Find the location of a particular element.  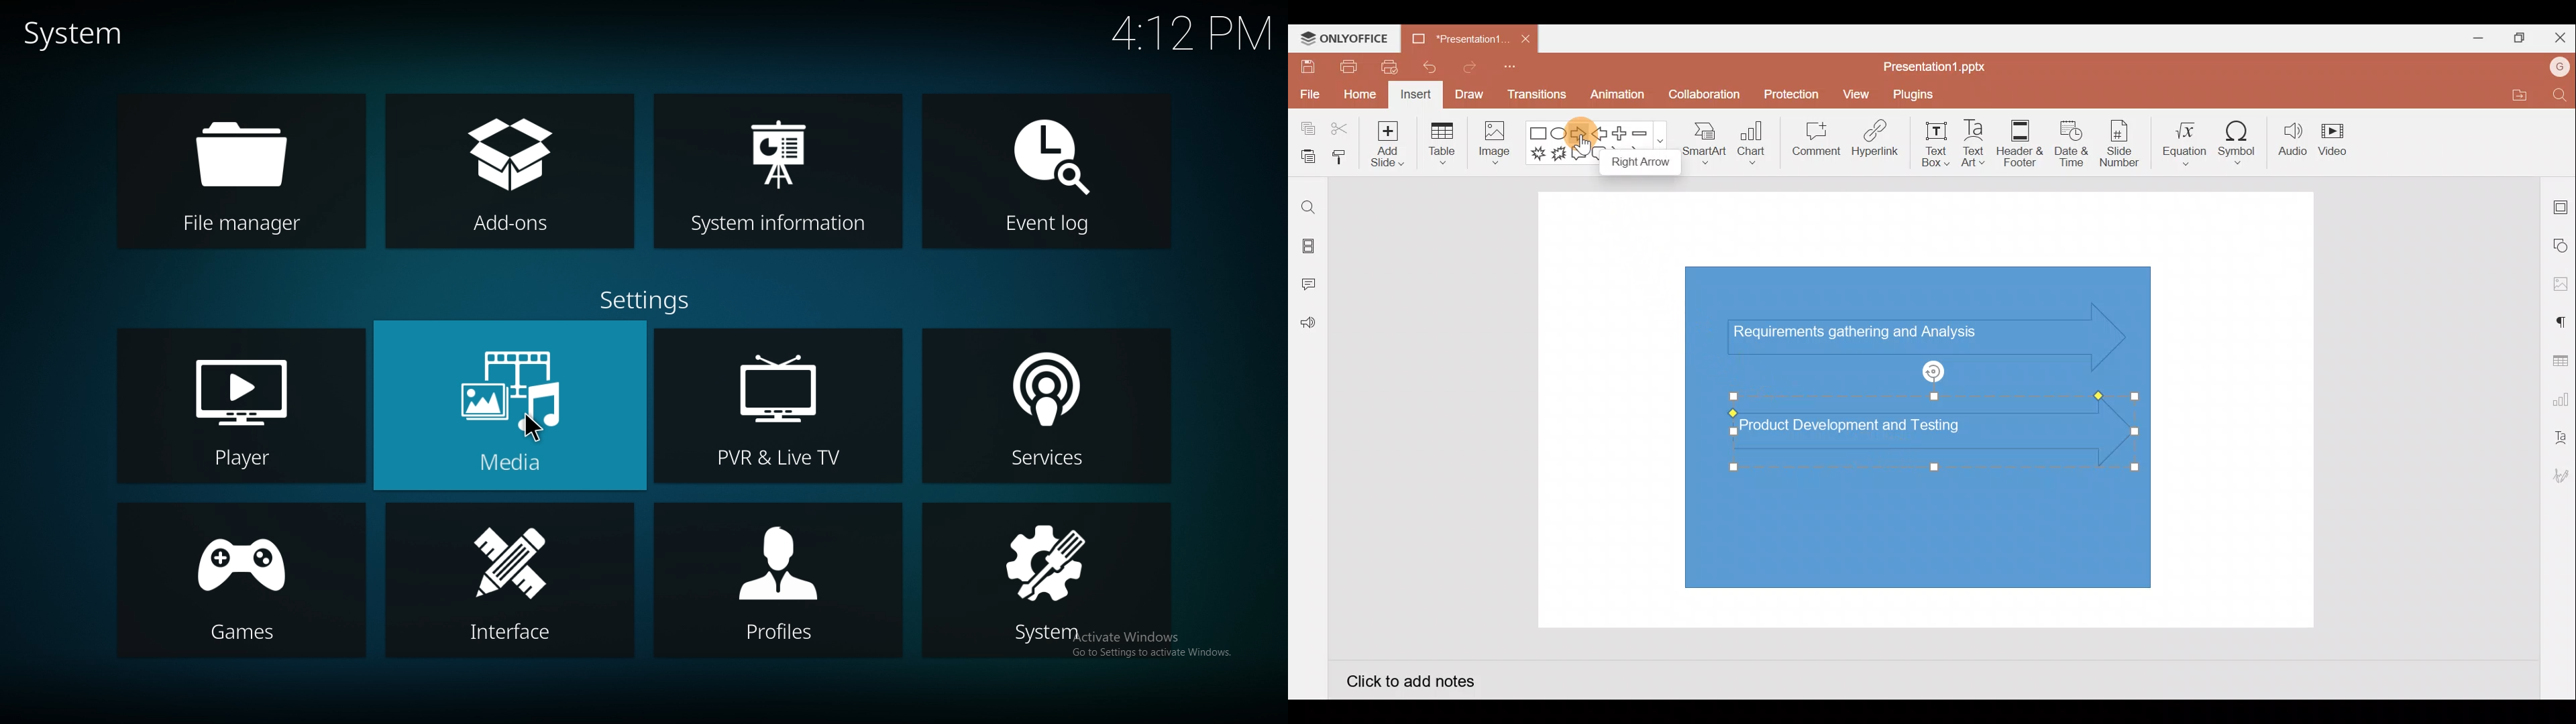

Hyperlink is located at coordinates (1872, 140).